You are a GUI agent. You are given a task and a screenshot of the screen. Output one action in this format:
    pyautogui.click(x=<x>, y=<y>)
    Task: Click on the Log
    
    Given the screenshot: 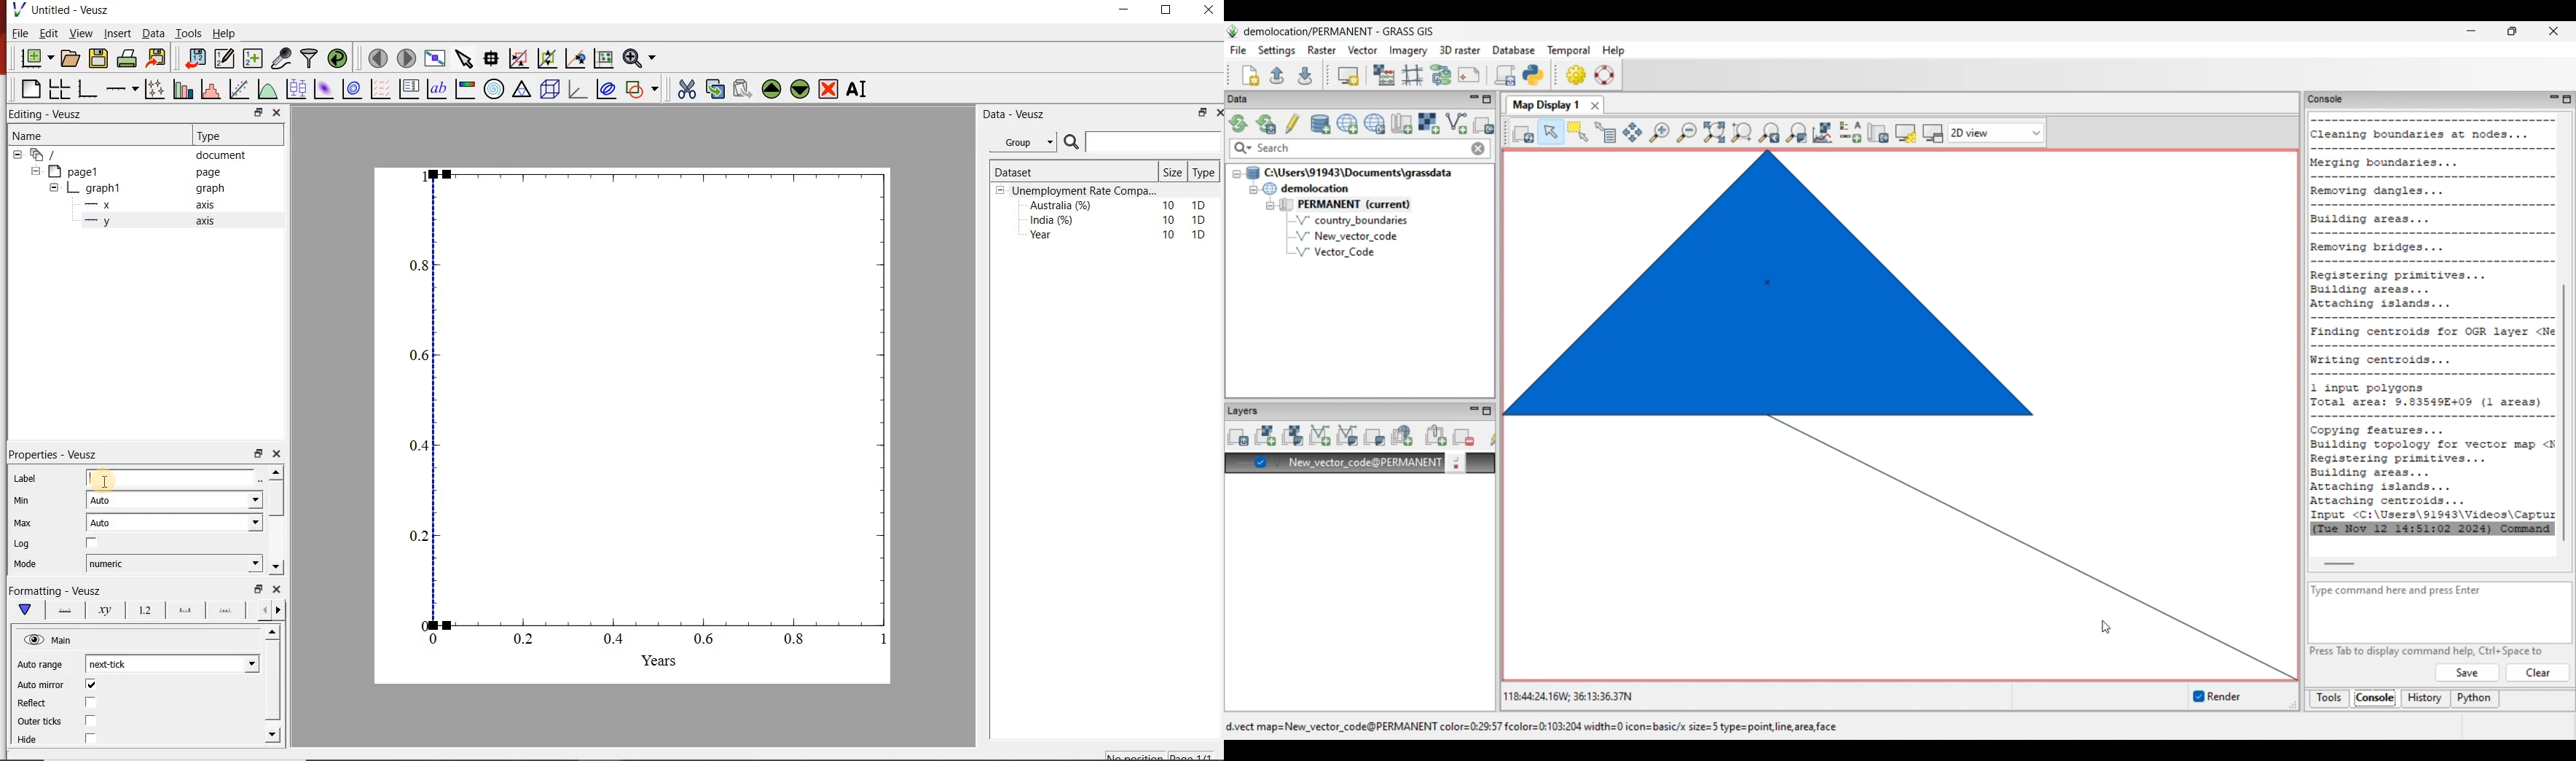 What is the action you would take?
    pyautogui.click(x=27, y=545)
    